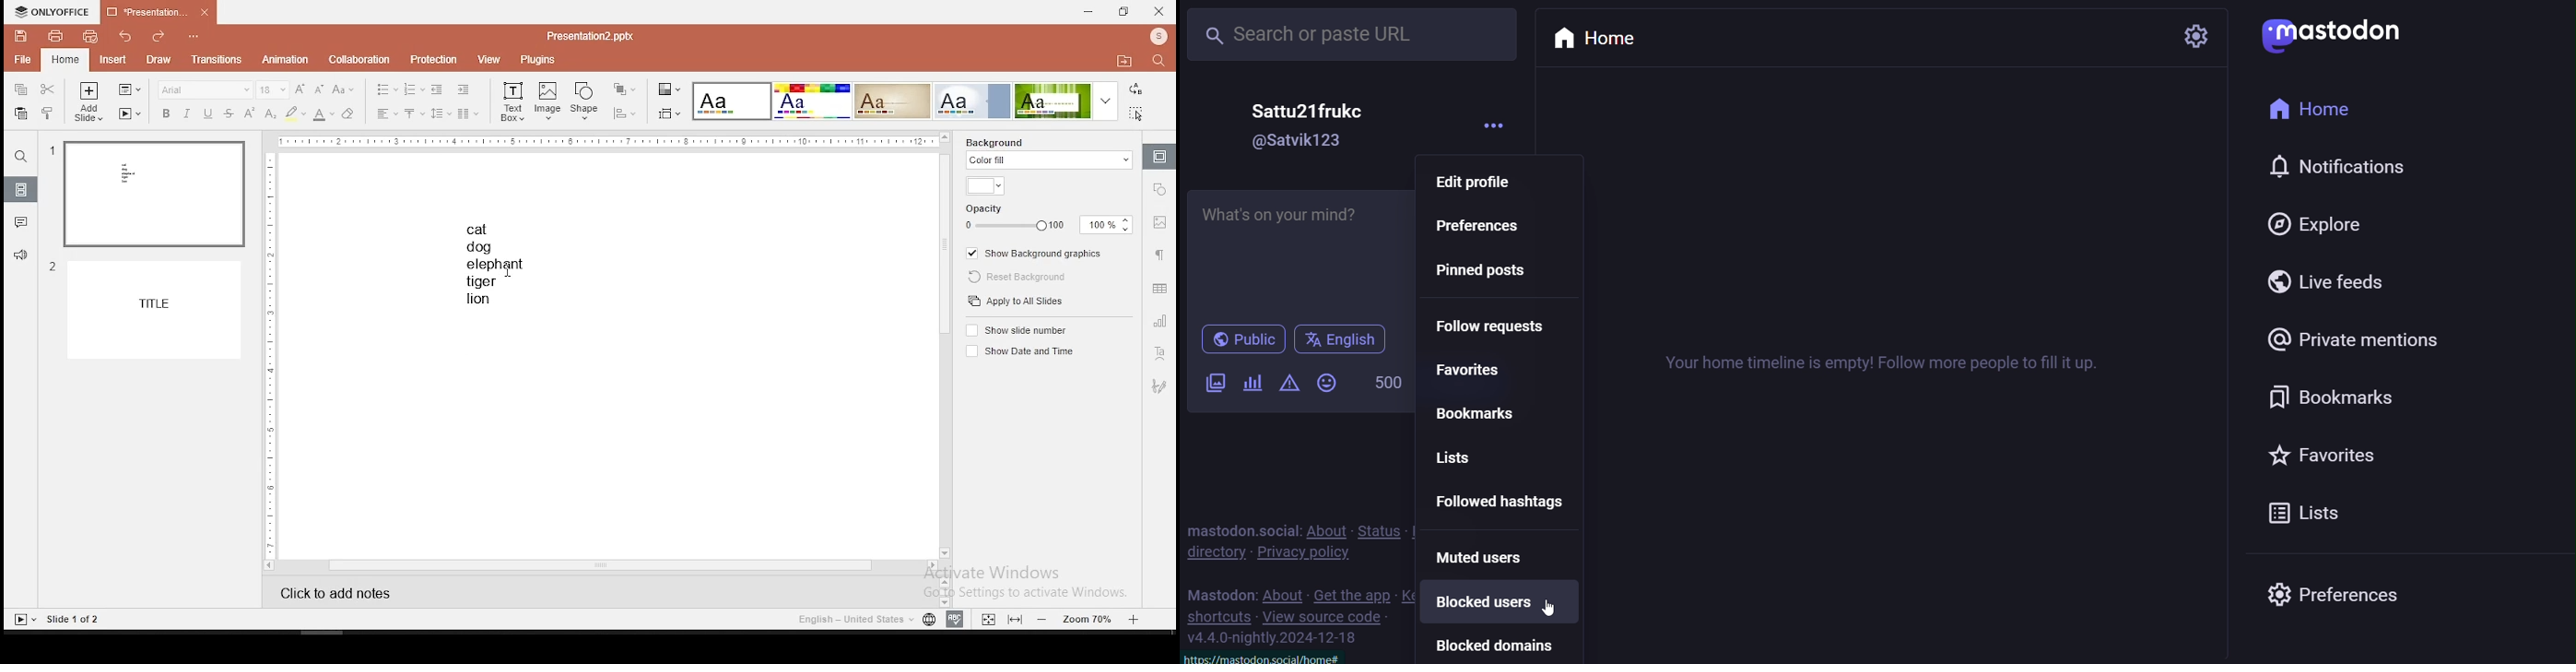 The width and height of the screenshot is (2576, 672). I want to click on whats on your mind, so click(1299, 254).